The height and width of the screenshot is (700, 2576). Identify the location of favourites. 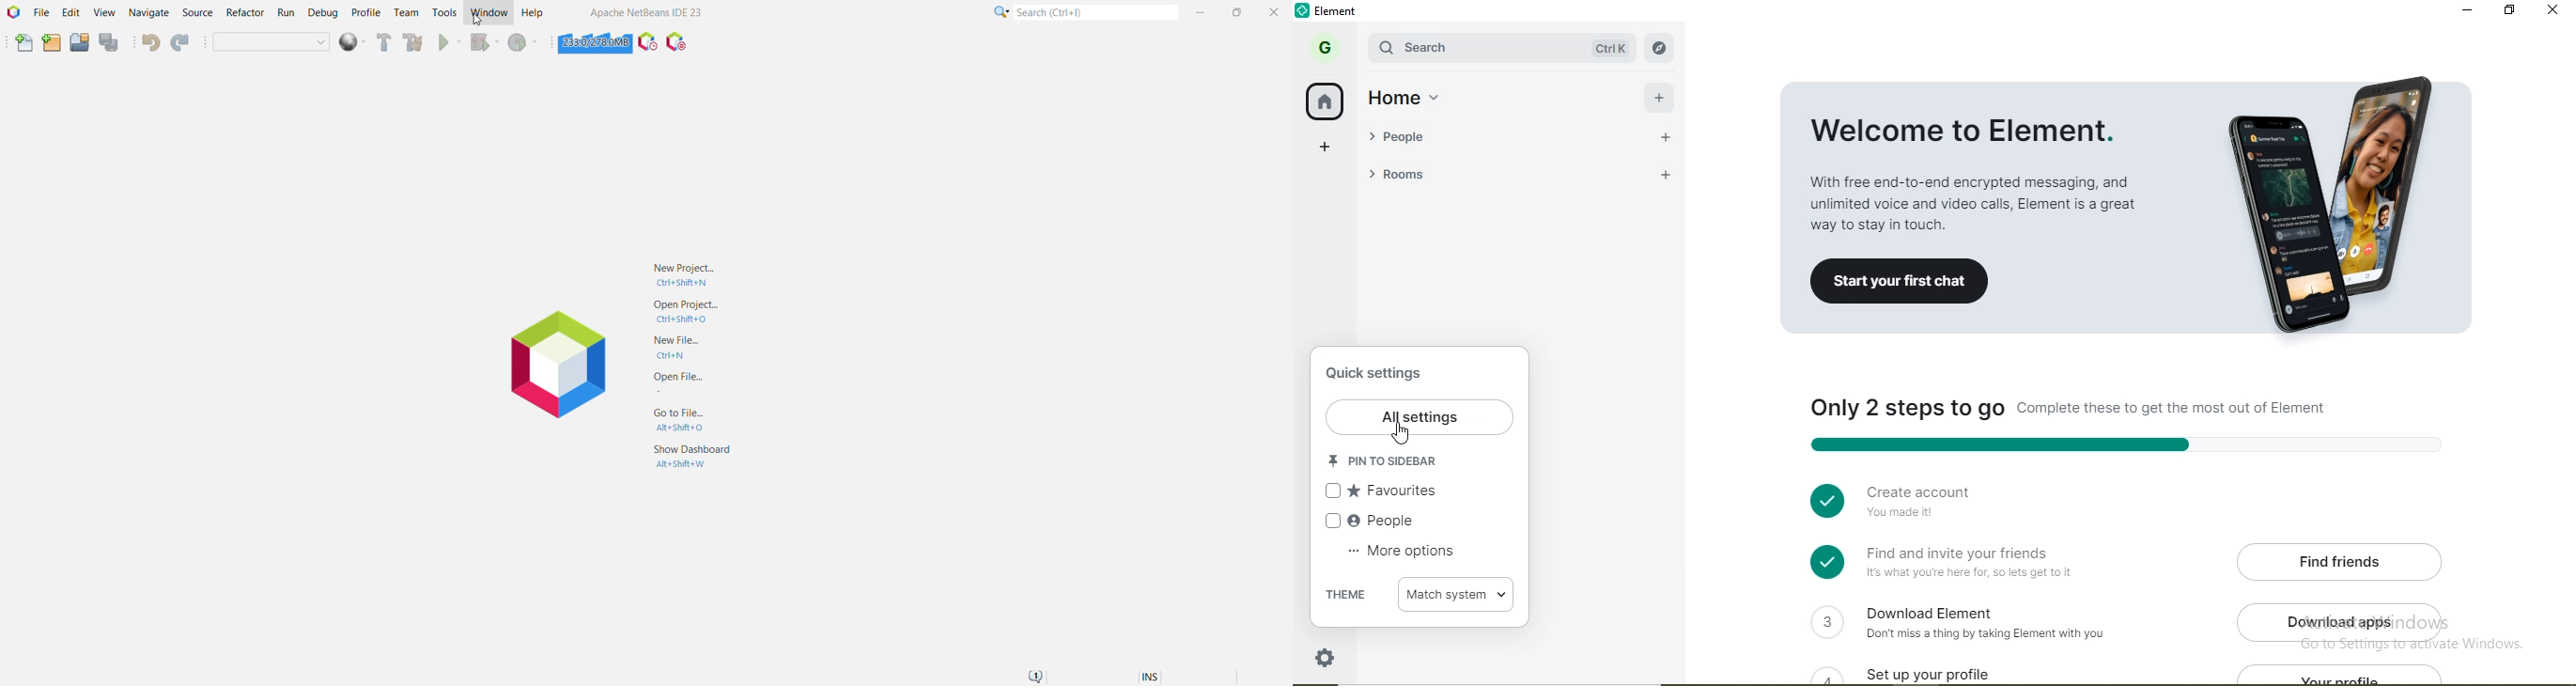
(1386, 492).